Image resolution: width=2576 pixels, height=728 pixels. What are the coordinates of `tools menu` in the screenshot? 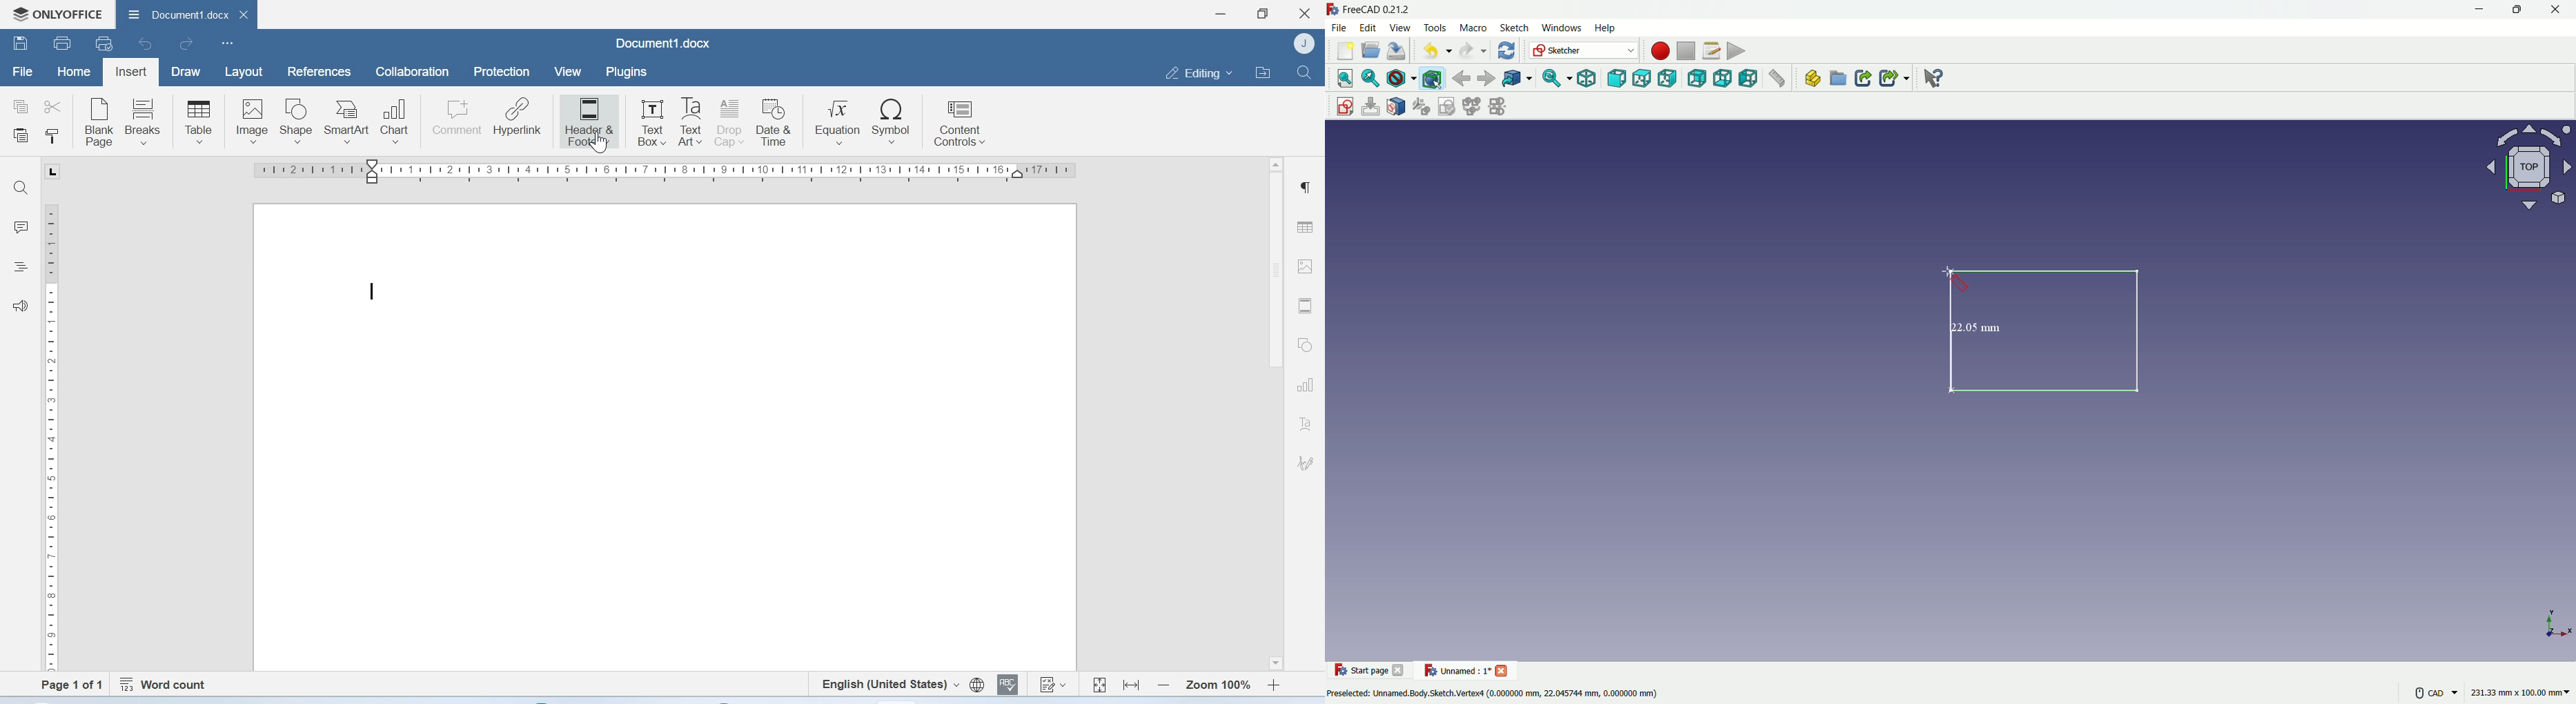 It's located at (1434, 27).